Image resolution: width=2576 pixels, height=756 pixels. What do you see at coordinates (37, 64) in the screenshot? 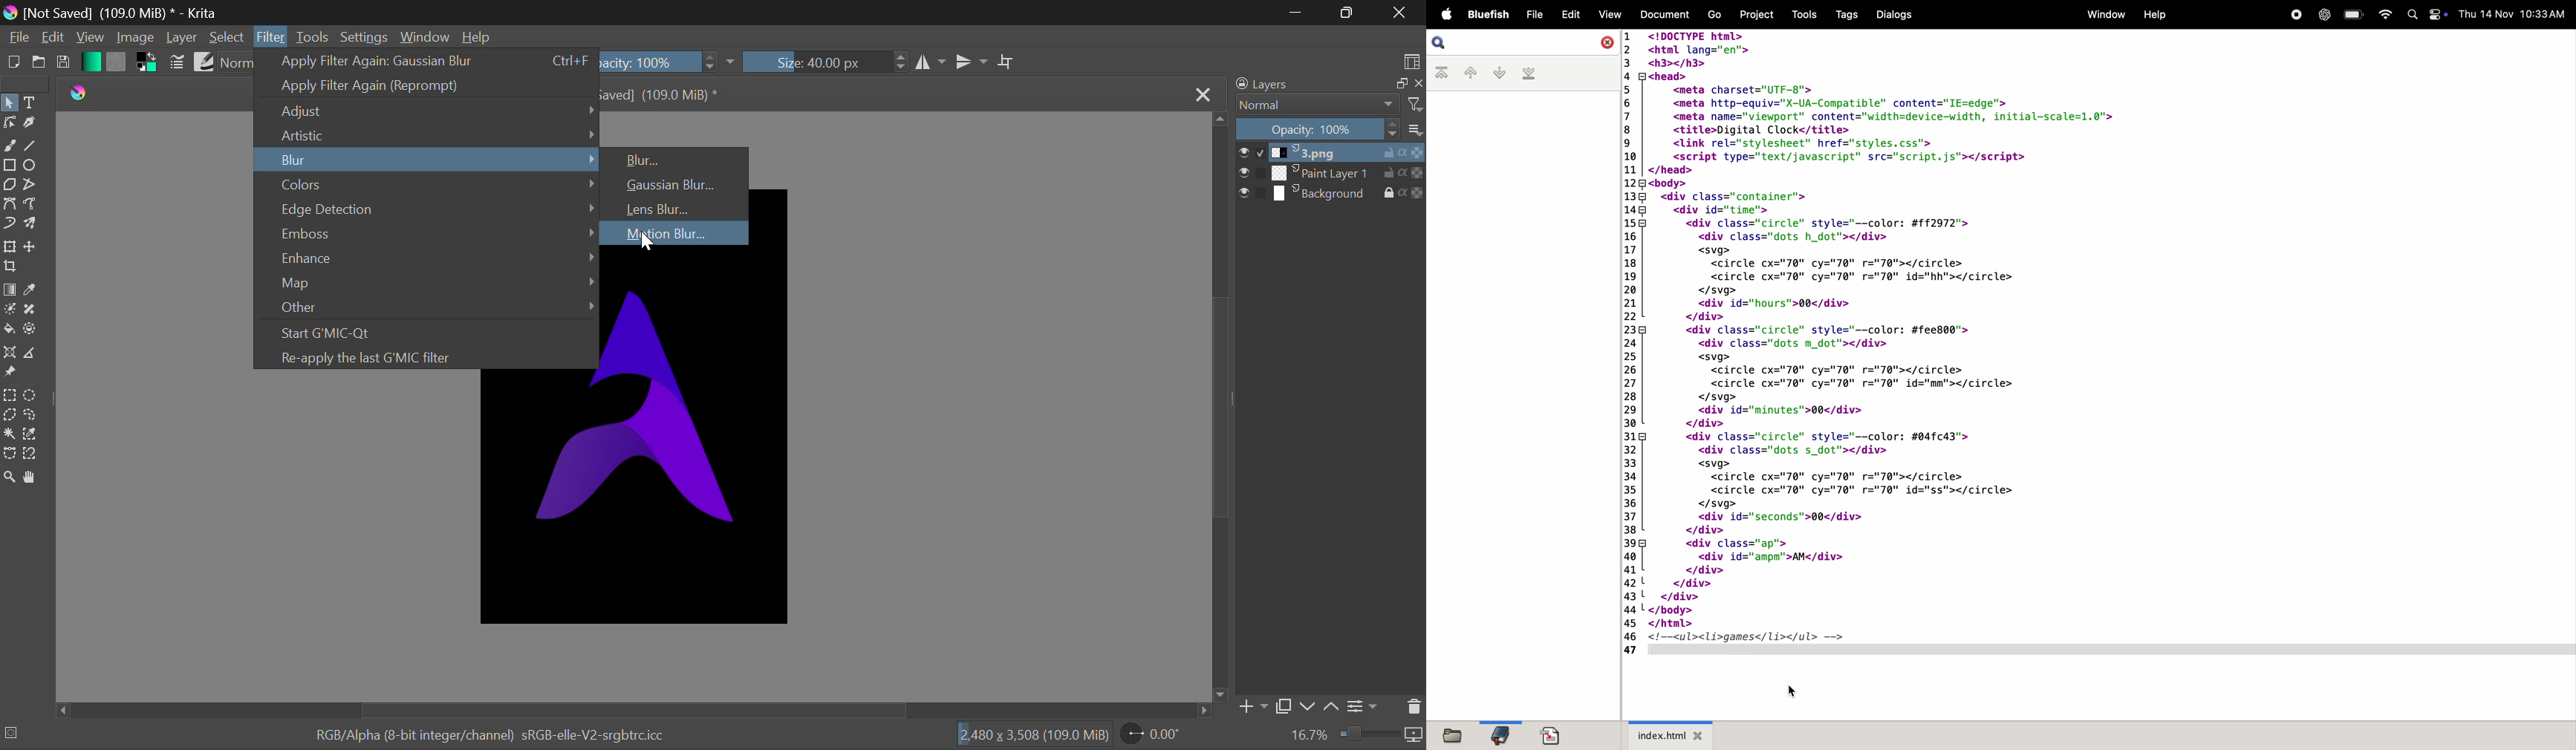
I see `Open` at bounding box center [37, 64].